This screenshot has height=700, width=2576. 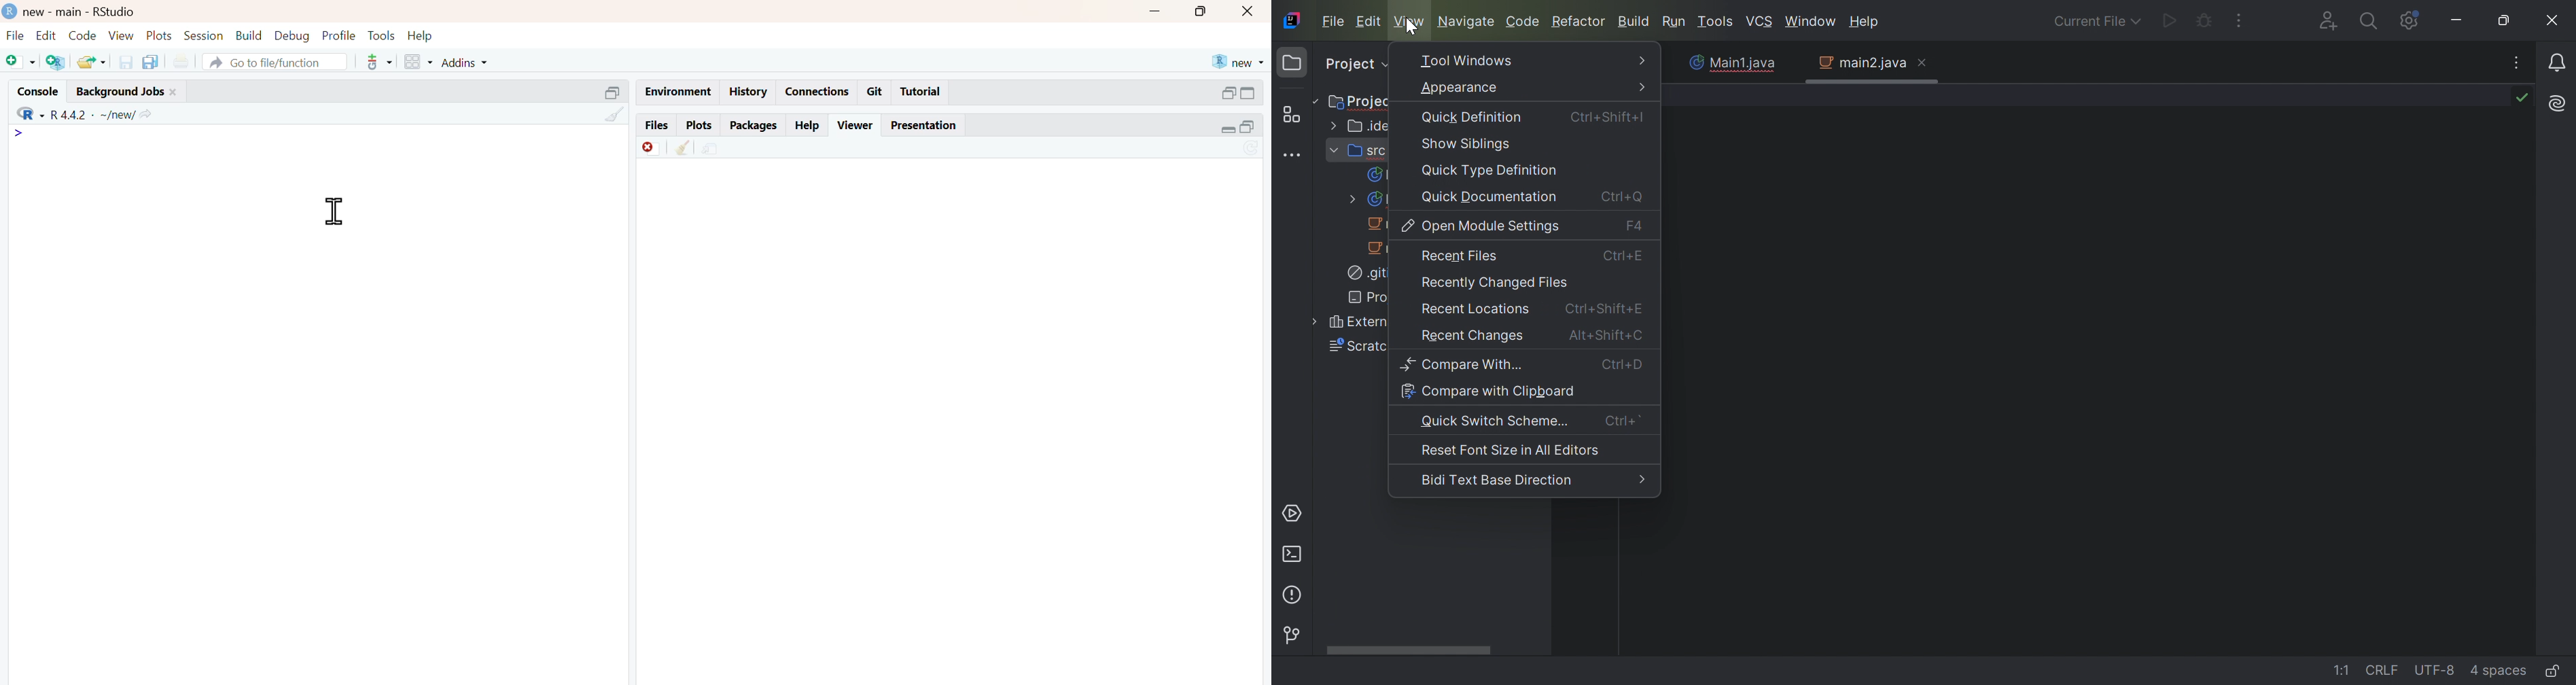 What do you see at coordinates (710, 149) in the screenshot?
I see `share document ` at bounding box center [710, 149].